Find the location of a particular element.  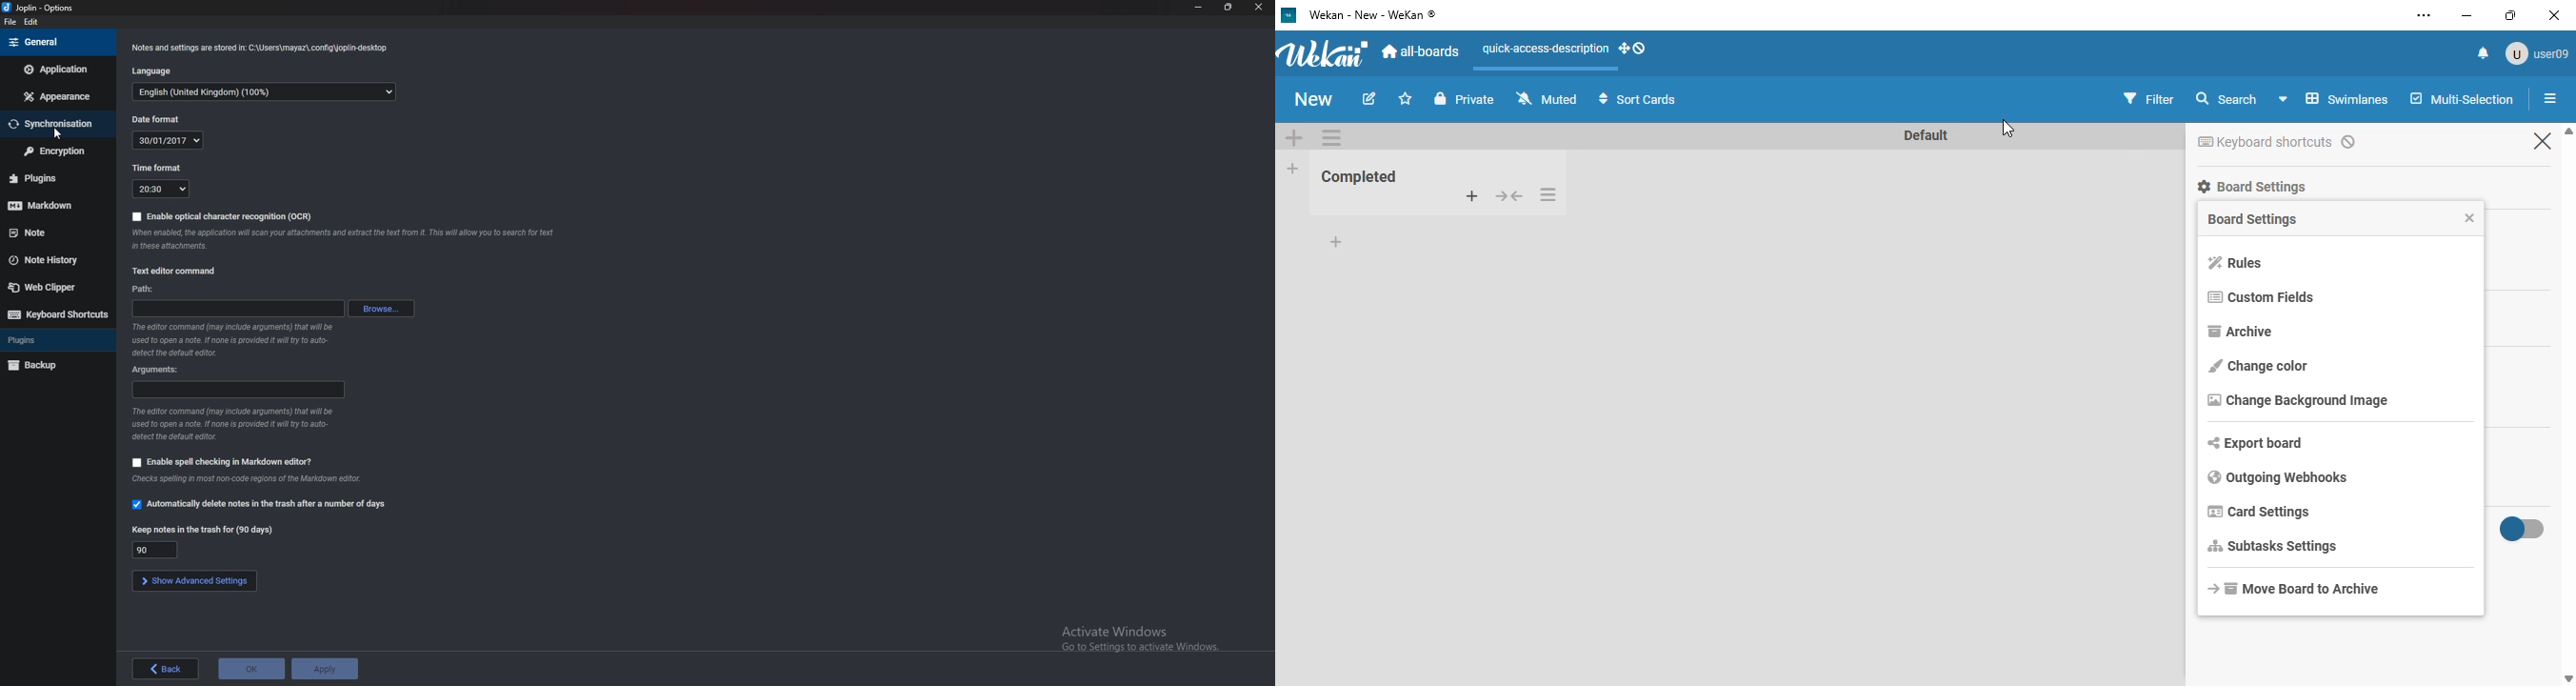

web clipper is located at coordinates (50, 288).